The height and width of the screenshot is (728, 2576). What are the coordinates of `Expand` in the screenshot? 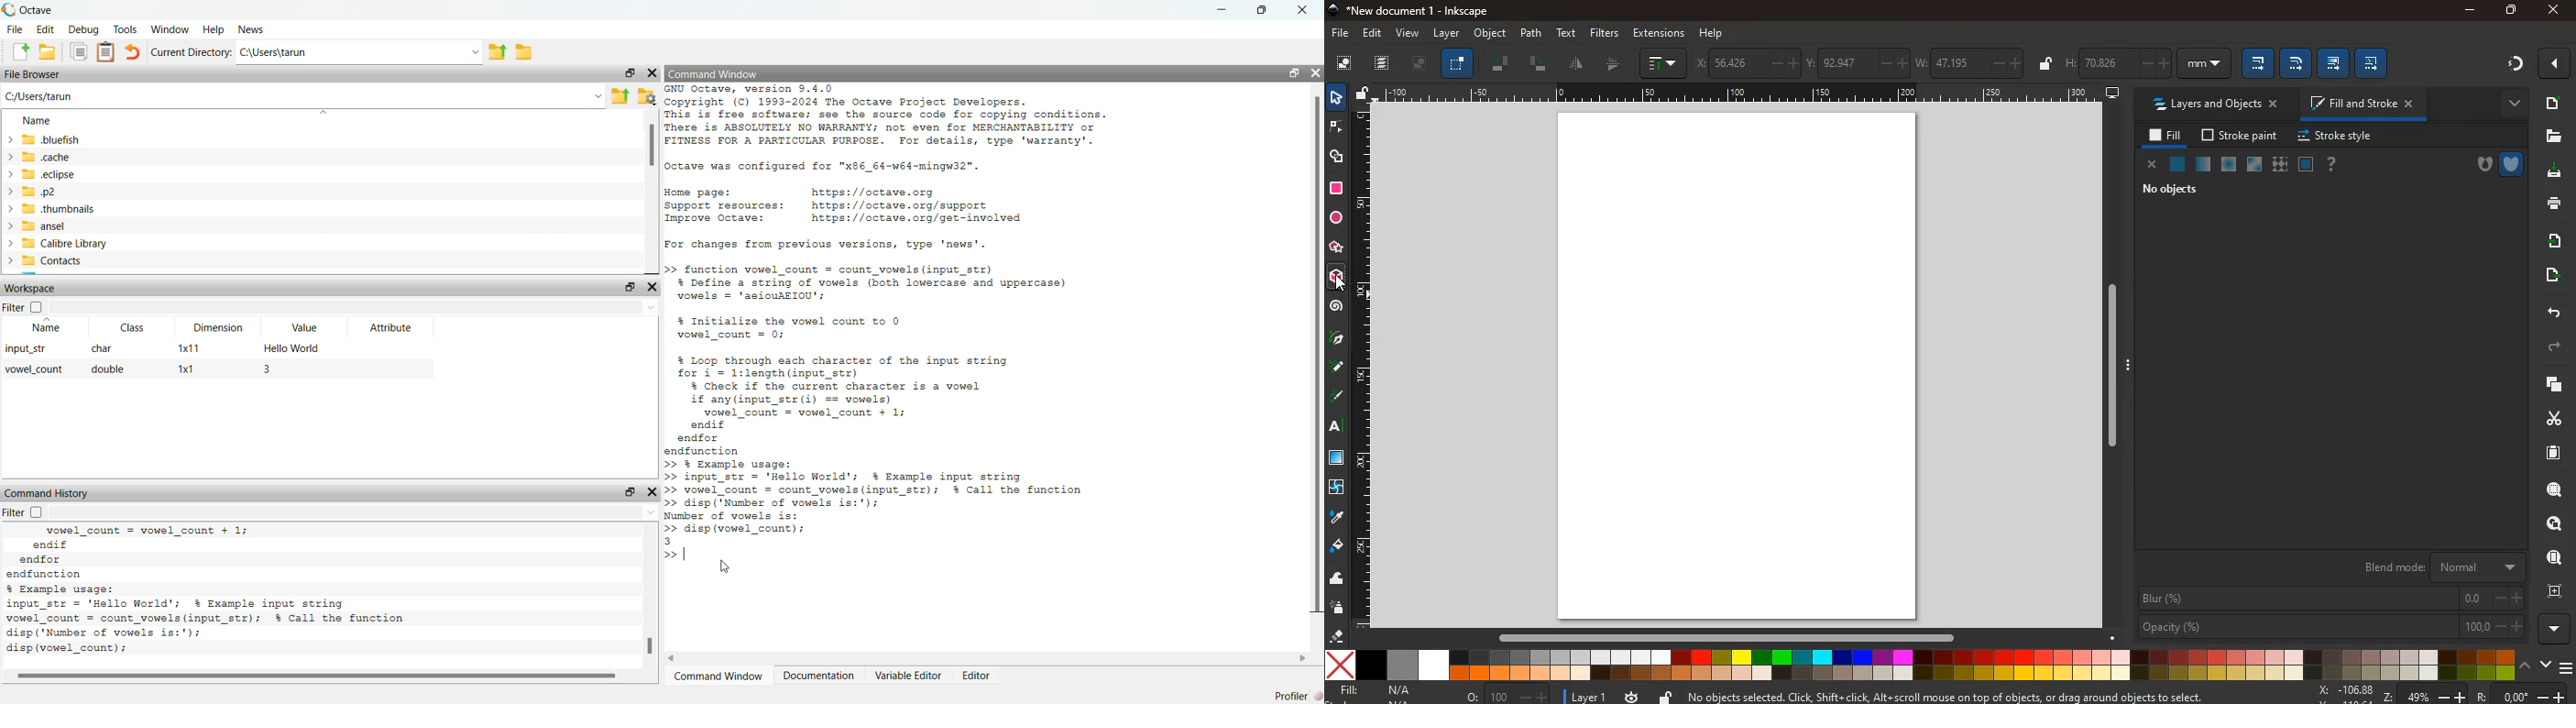 It's located at (2130, 364).